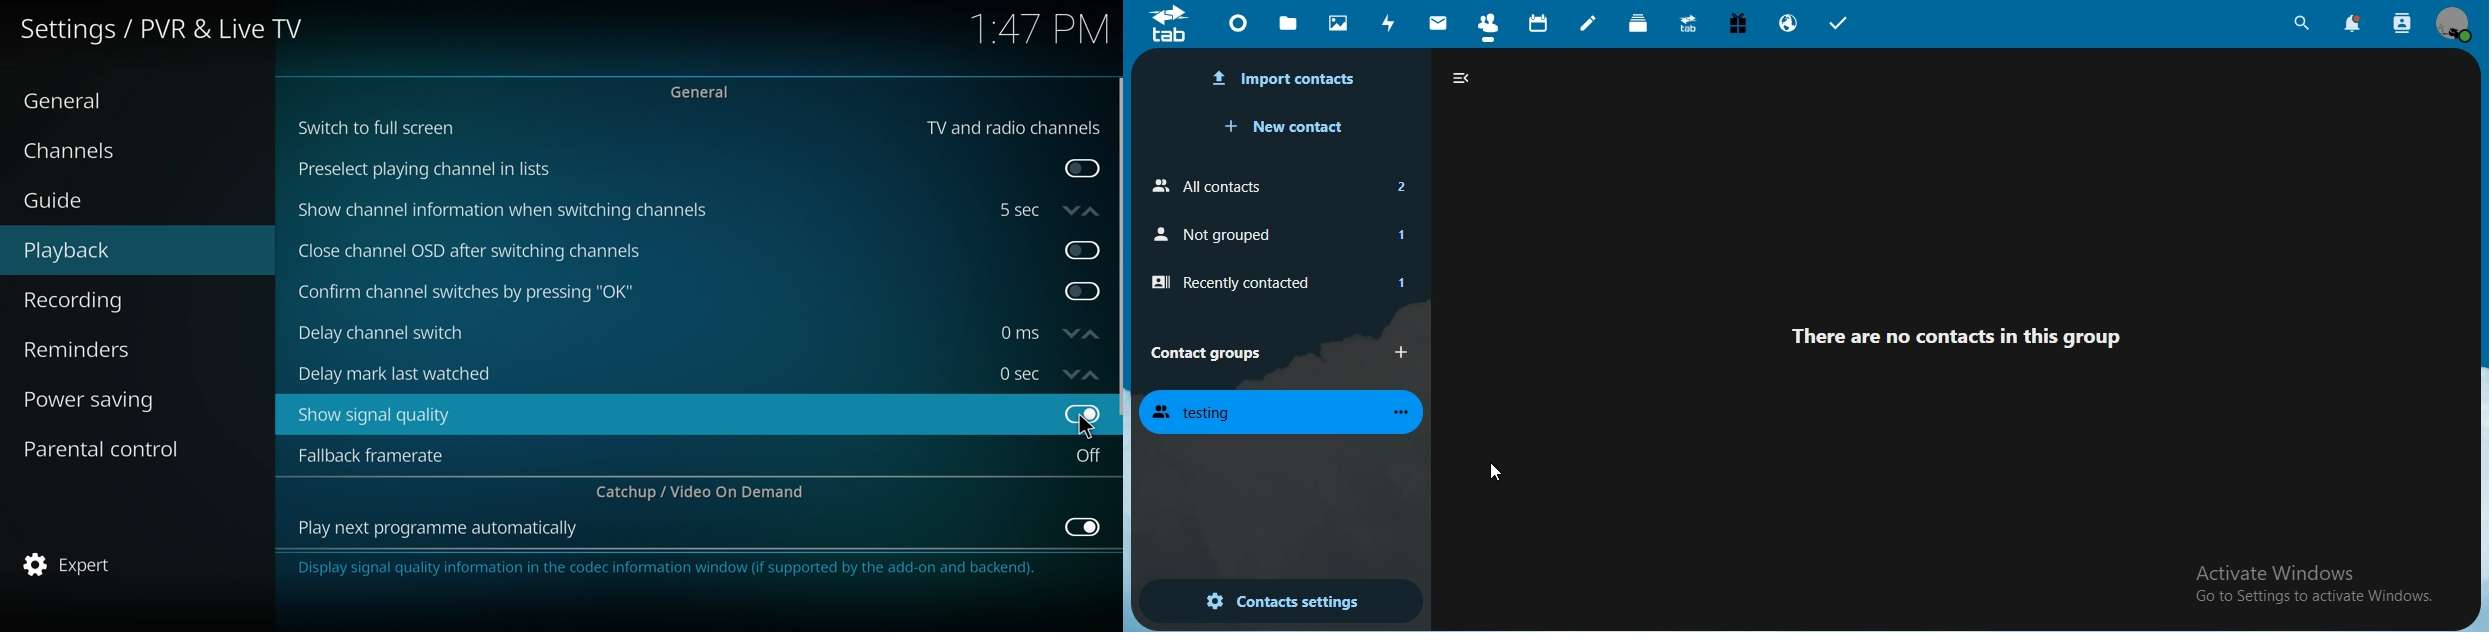 The height and width of the screenshot is (644, 2492). Describe the element at coordinates (672, 568) in the screenshot. I see `info` at that location.